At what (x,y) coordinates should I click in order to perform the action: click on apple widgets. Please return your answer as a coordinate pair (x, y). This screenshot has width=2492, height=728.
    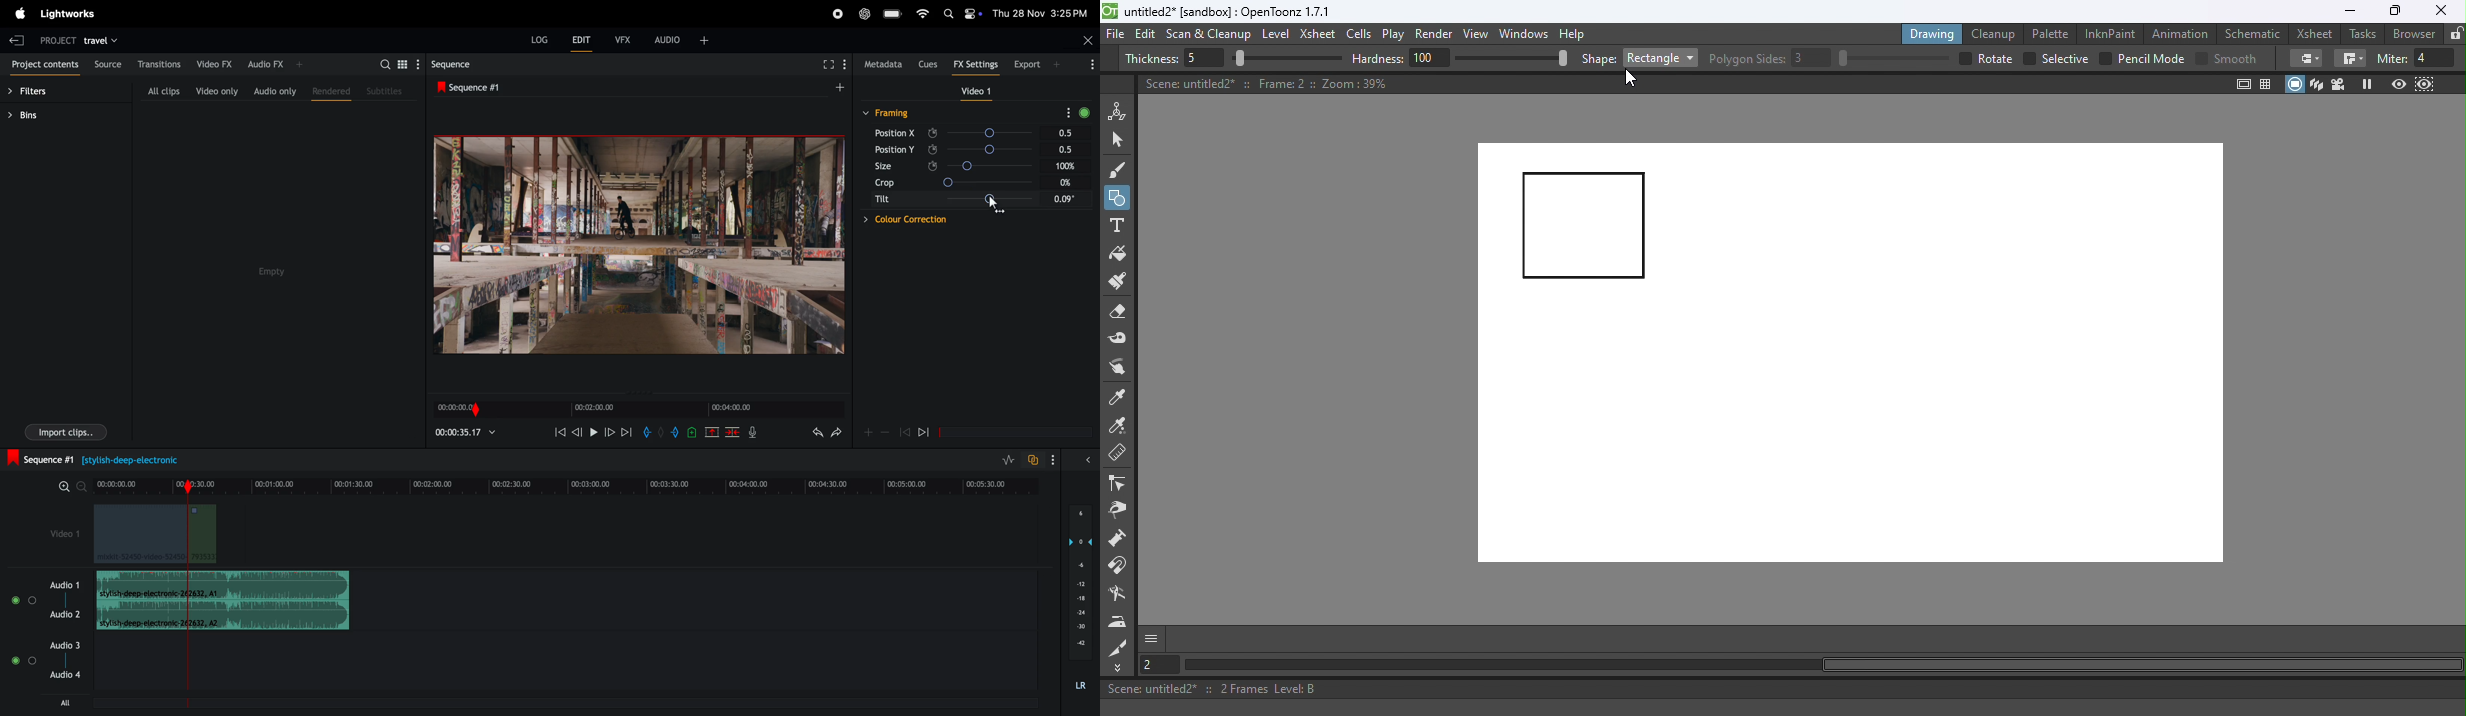
    Looking at the image, I should click on (960, 14).